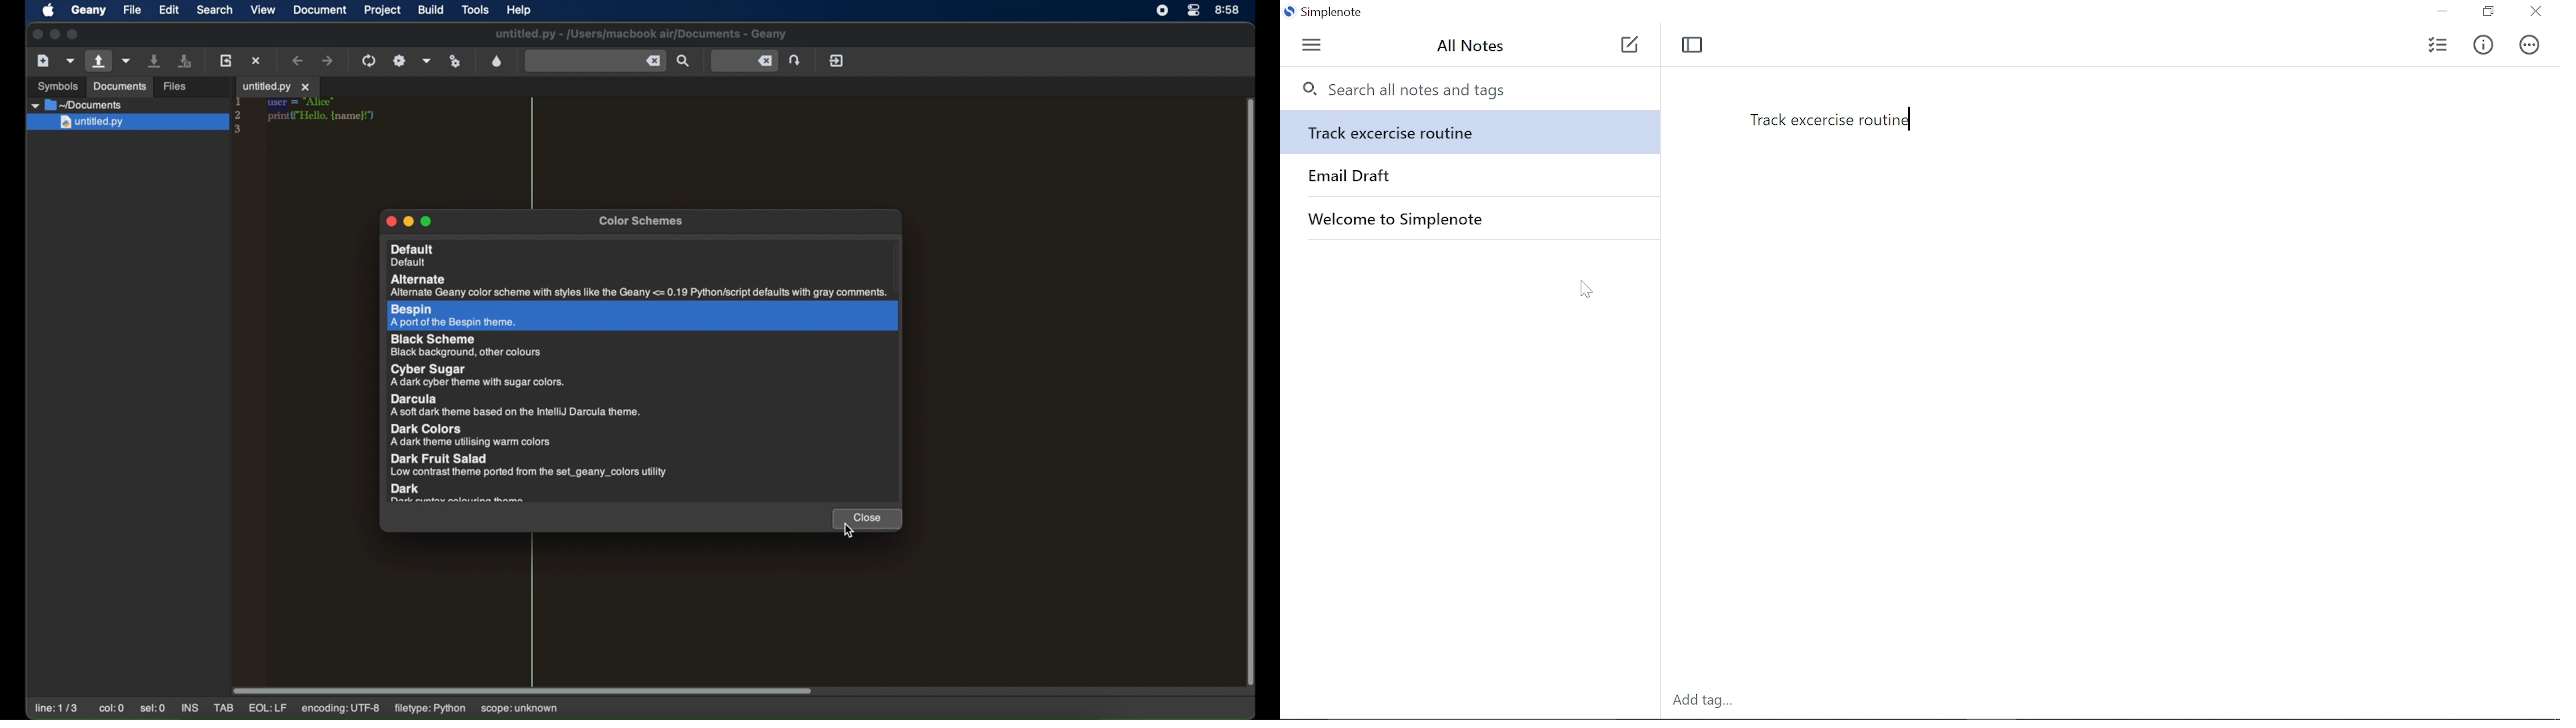 Image resolution: width=2576 pixels, height=728 pixels. Describe the element at coordinates (1330, 11) in the screenshot. I see `Simplenote` at that location.